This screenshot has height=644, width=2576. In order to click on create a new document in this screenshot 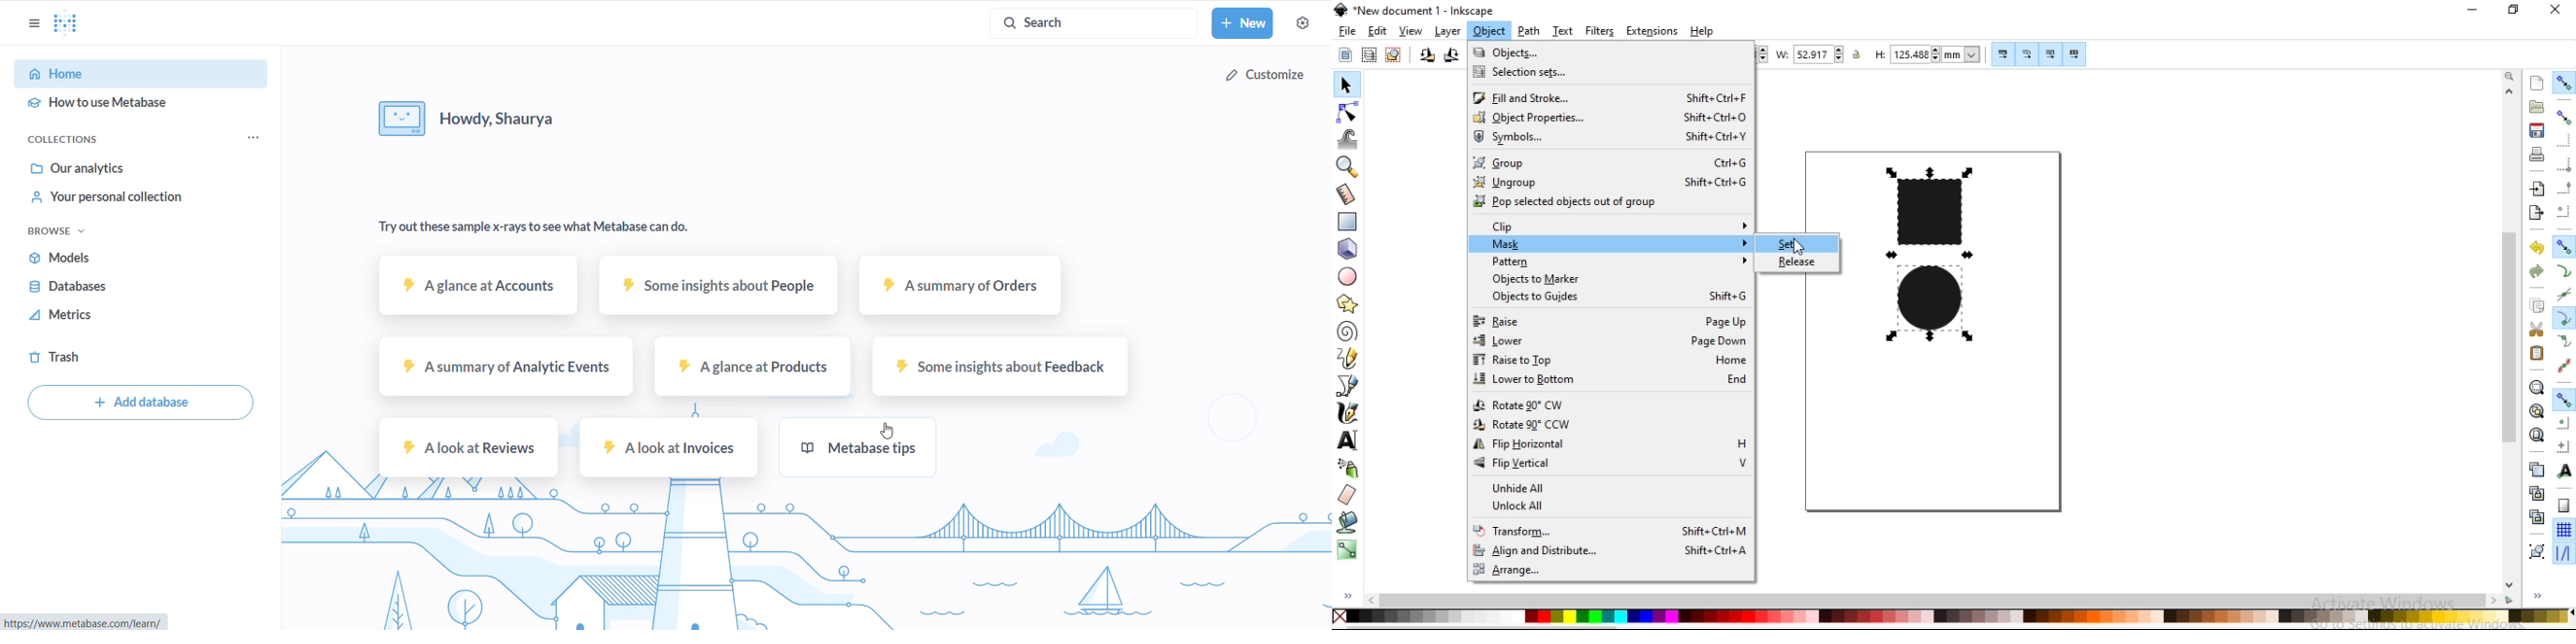, I will do `click(2538, 83)`.